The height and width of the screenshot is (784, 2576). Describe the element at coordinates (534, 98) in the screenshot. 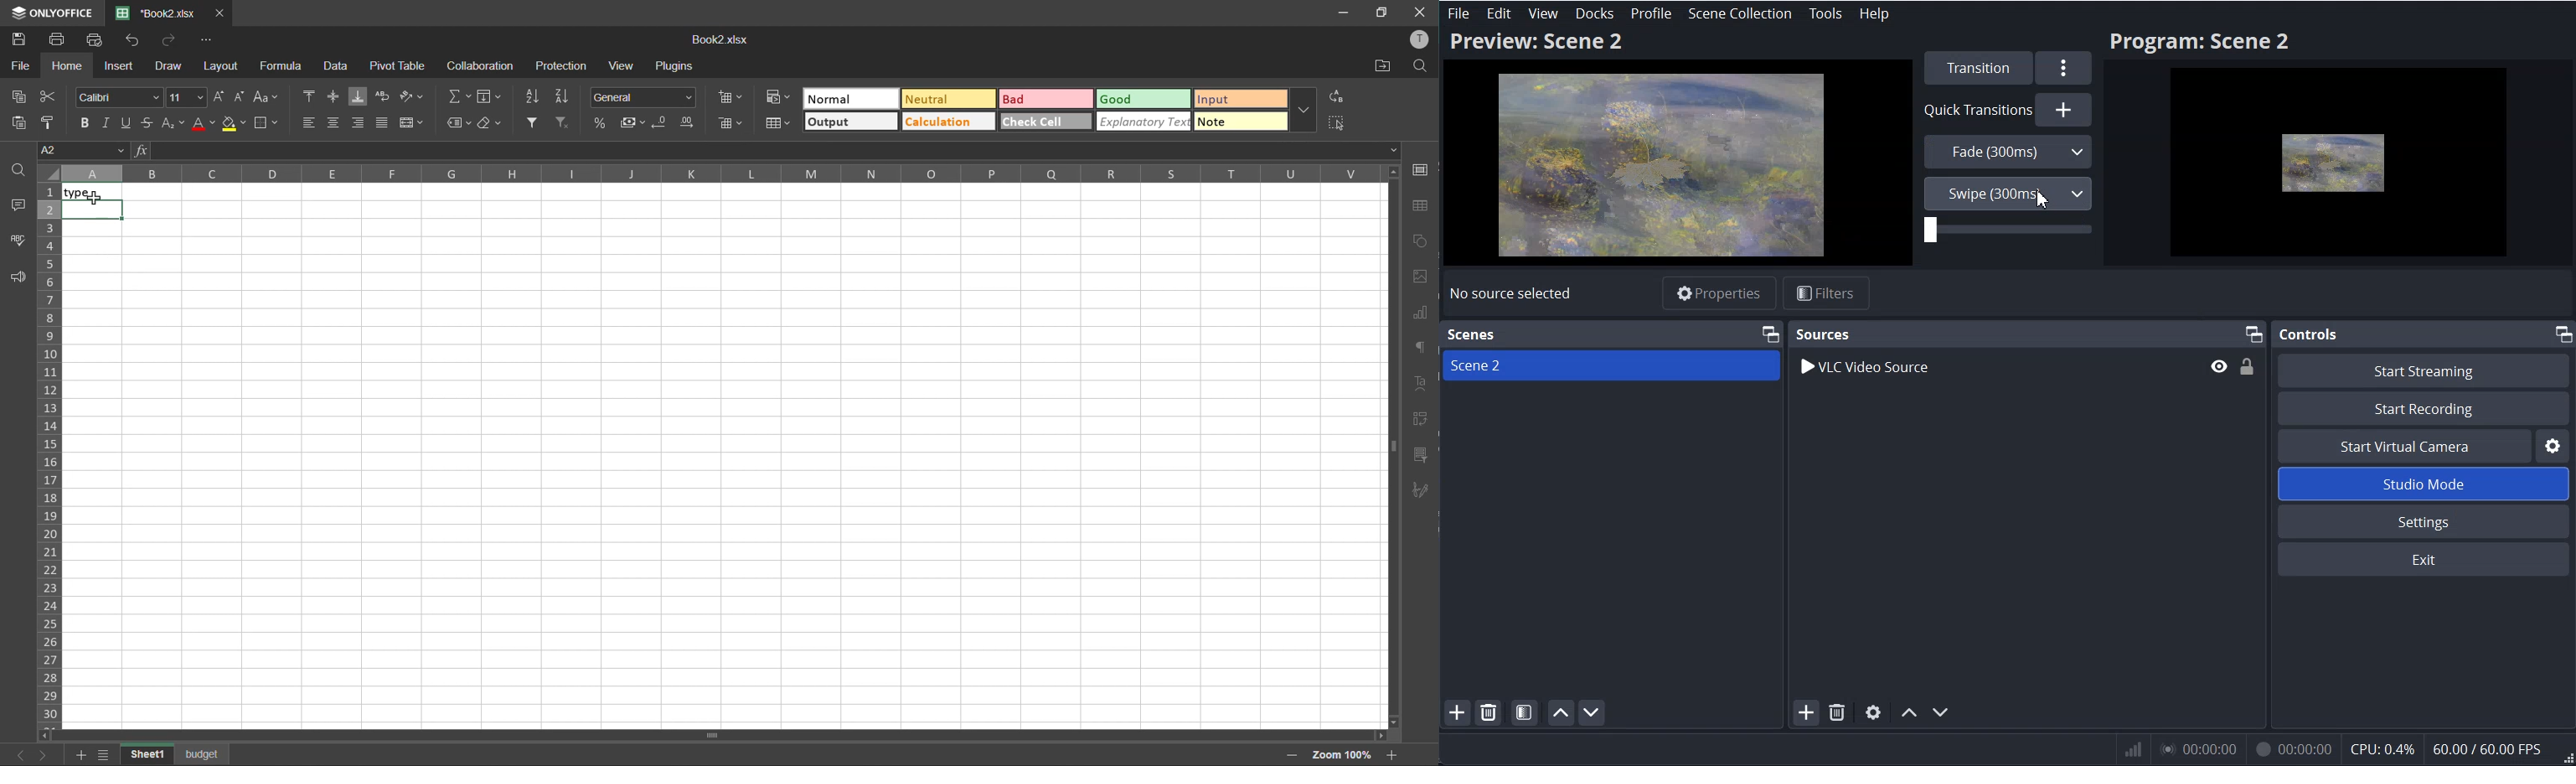

I see `sort ascending` at that location.